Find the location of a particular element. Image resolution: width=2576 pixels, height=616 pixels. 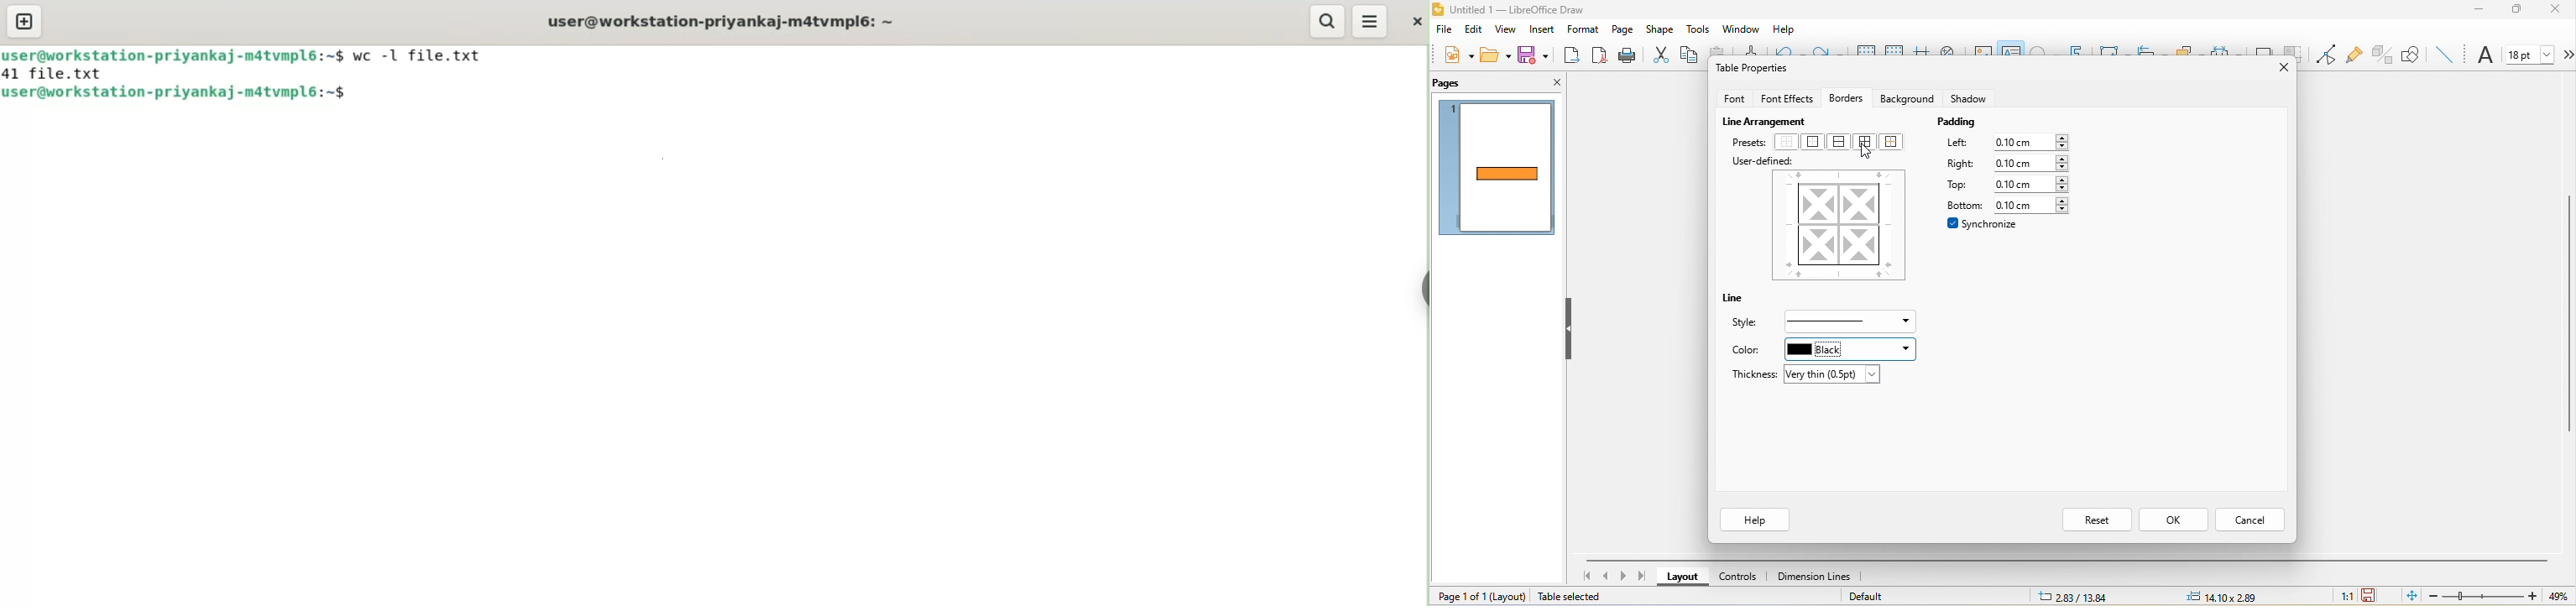

presets is located at coordinates (1749, 143).